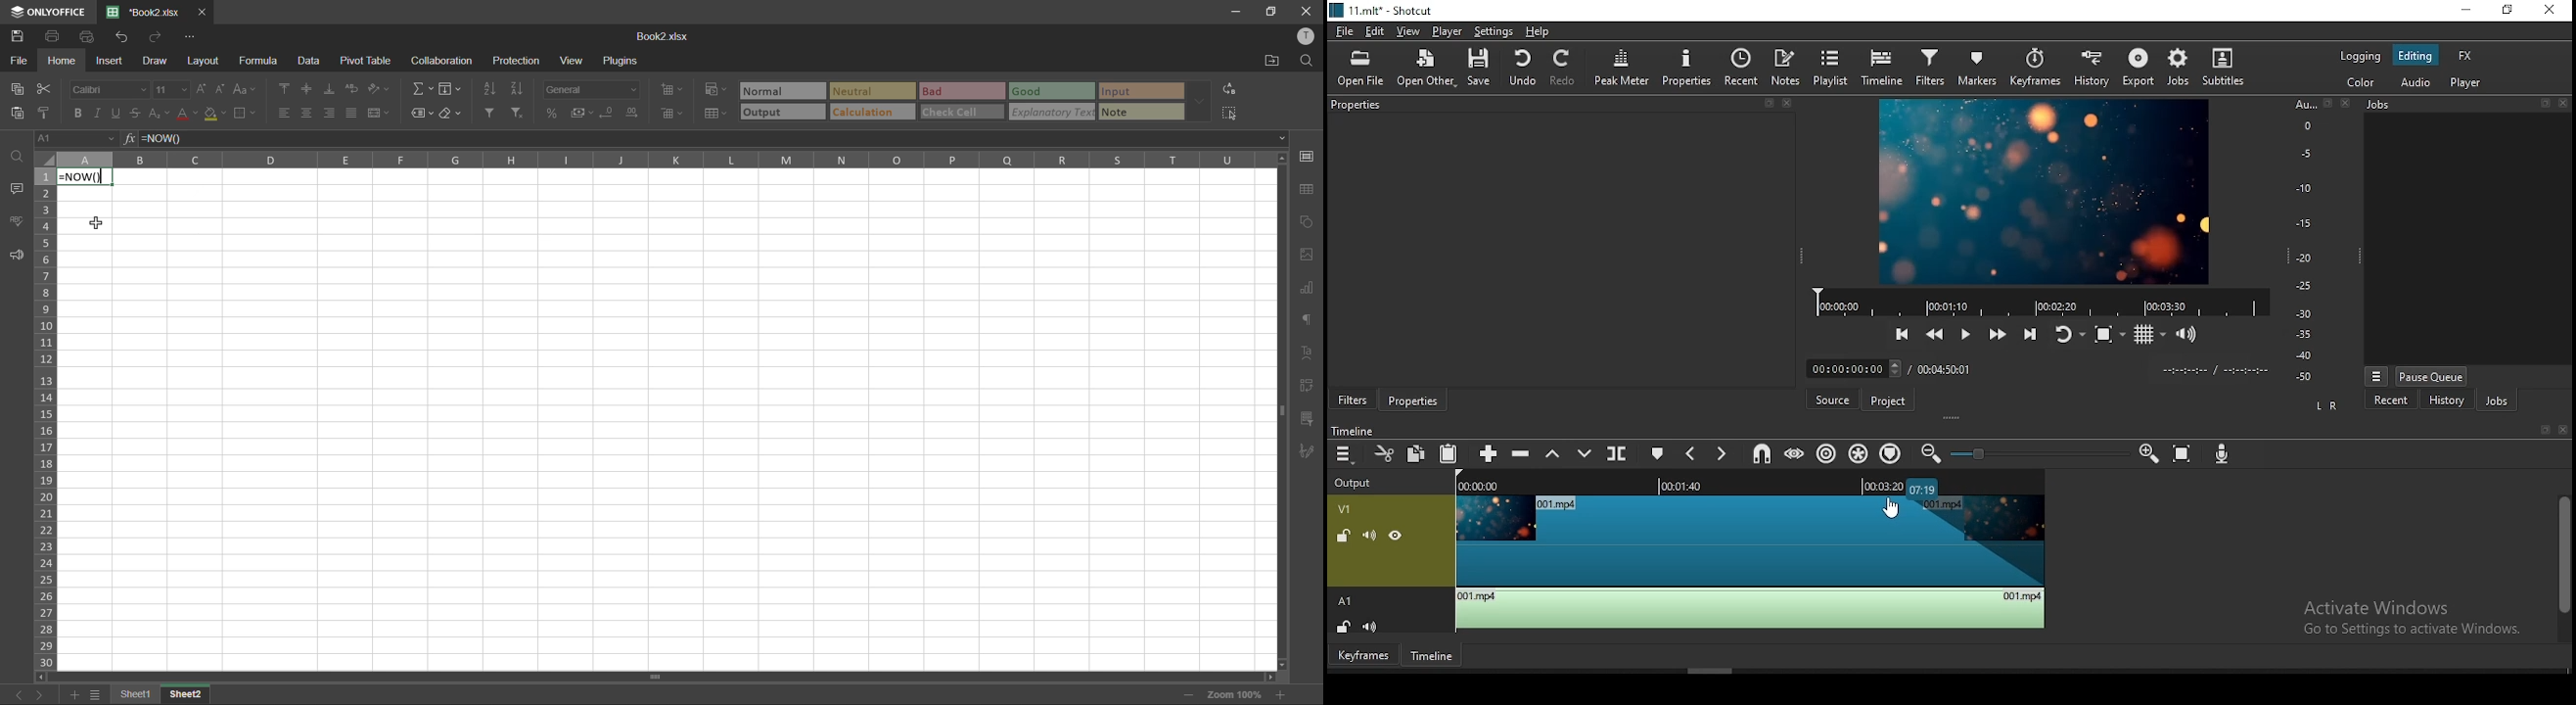 The width and height of the screenshot is (2576, 728). Describe the element at coordinates (95, 695) in the screenshot. I see `sheet list` at that location.